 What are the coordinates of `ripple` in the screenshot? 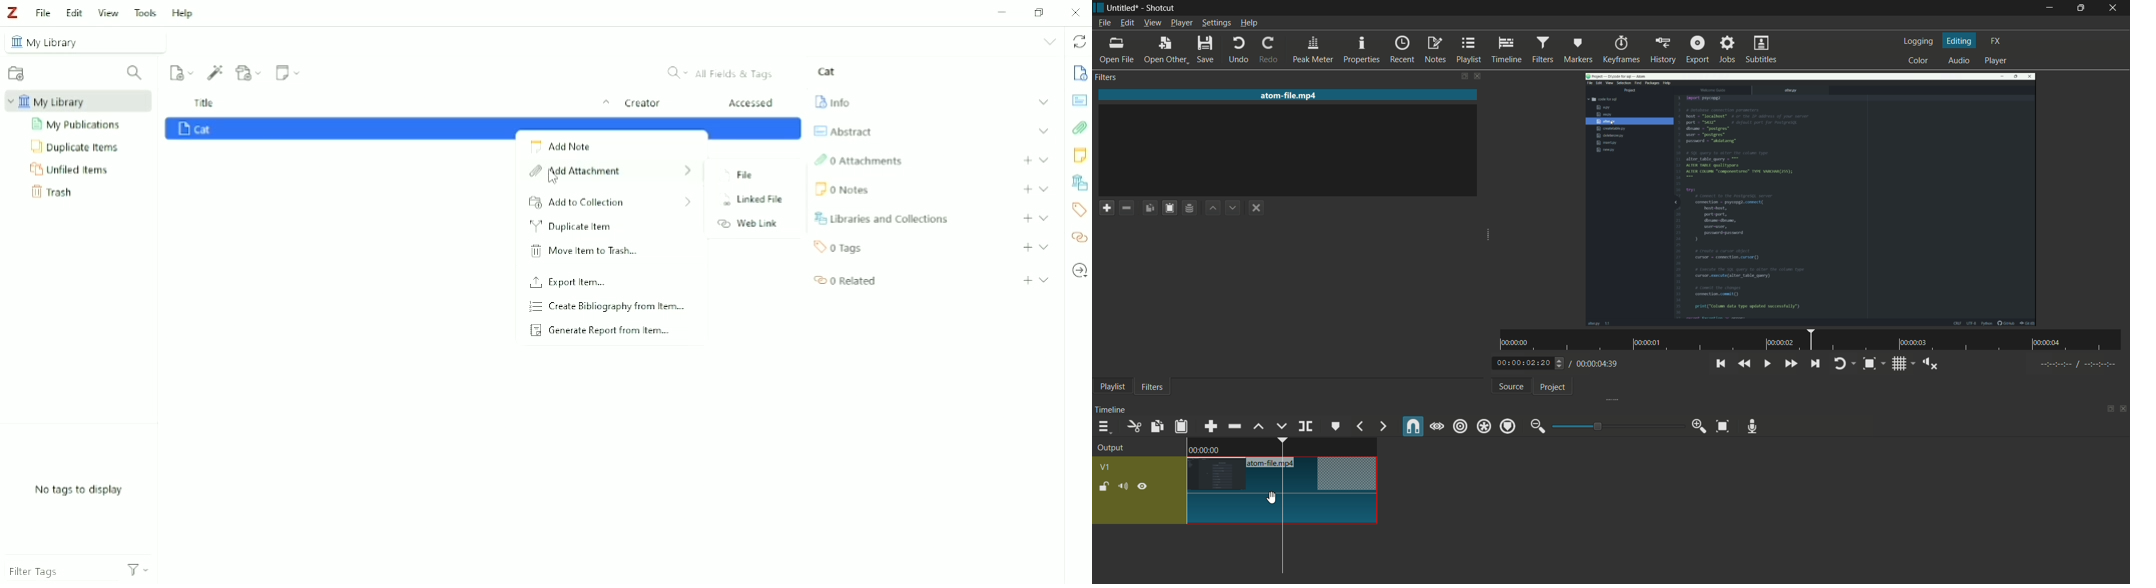 It's located at (1460, 427).